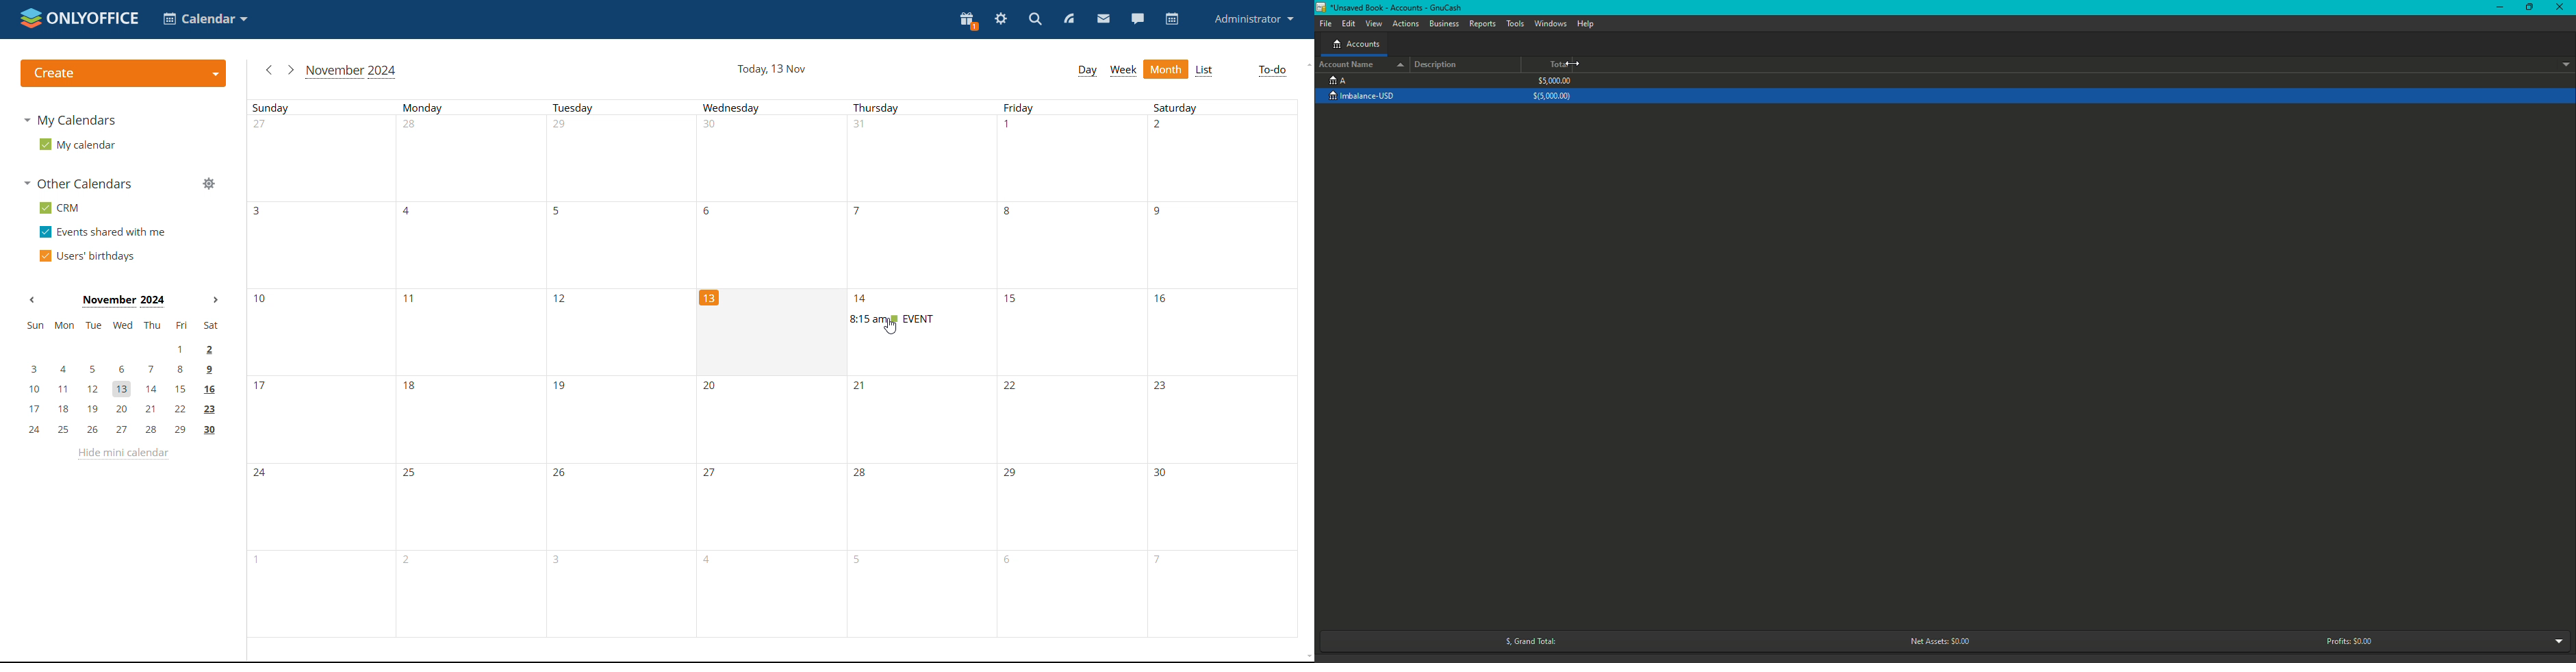 This screenshot has height=672, width=2576. Describe the element at coordinates (1440, 64) in the screenshot. I see `Description` at that location.